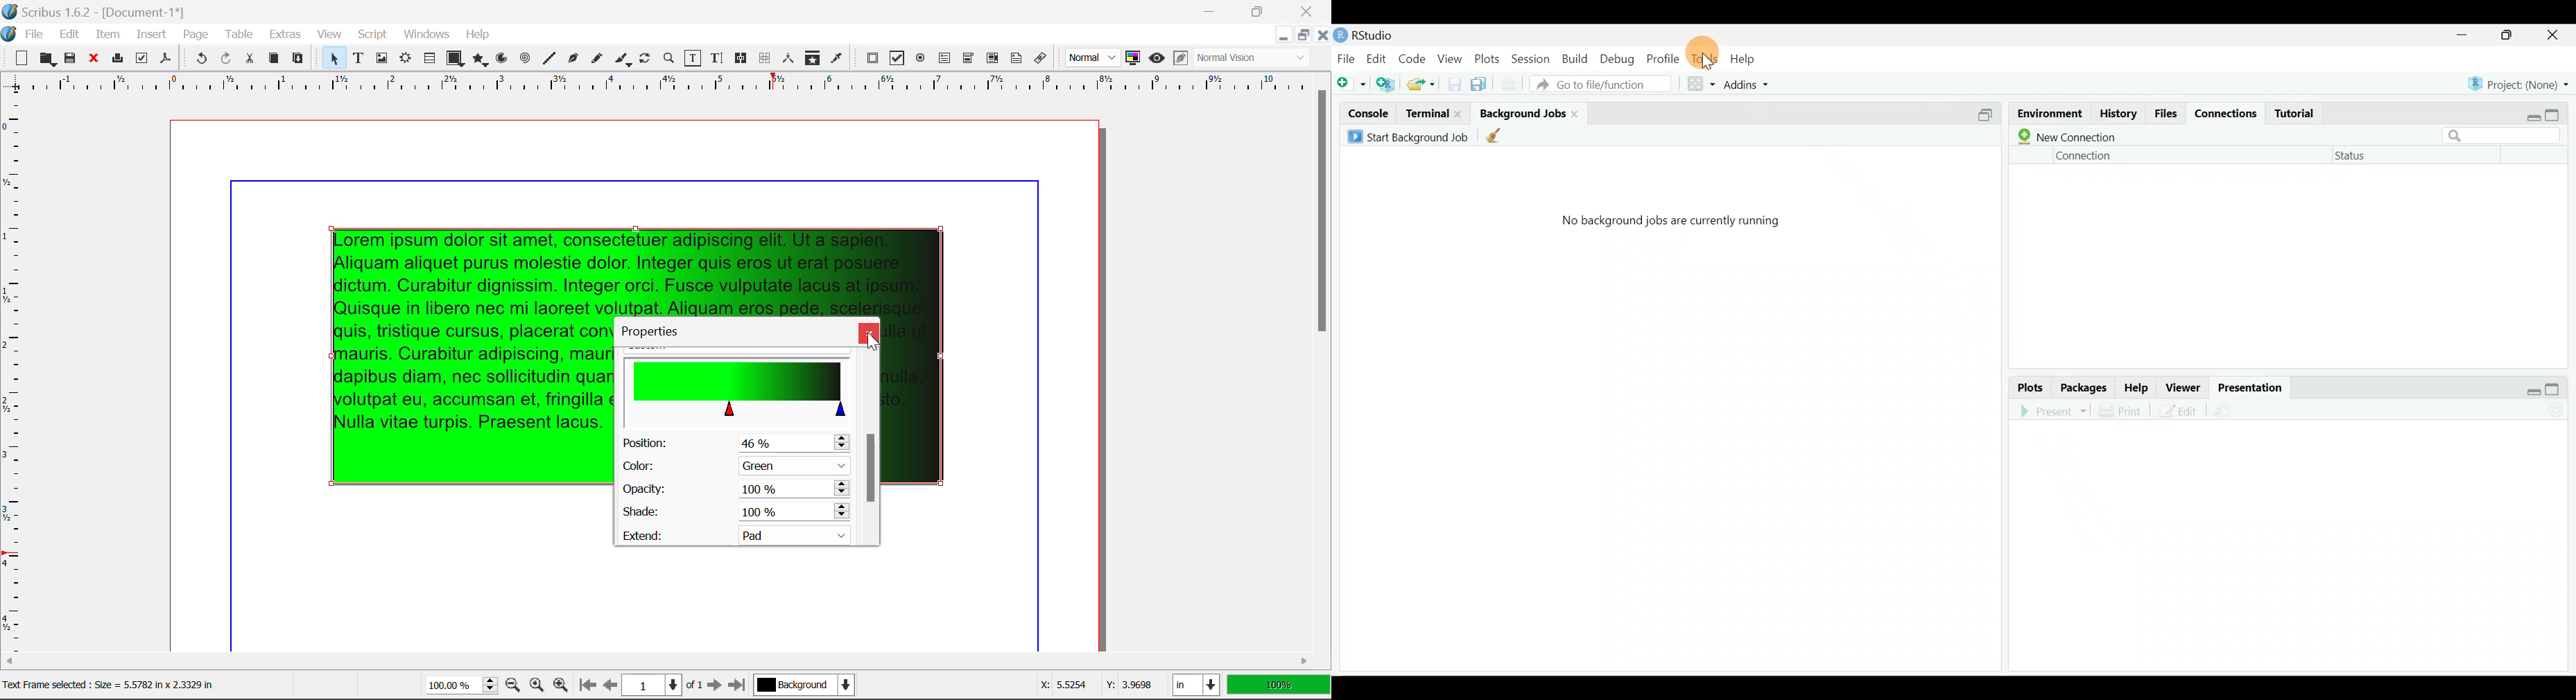 Image resolution: width=2576 pixels, height=700 pixels. What do you see at coordinates (1421, 85) in the screenshot?
I see `open an existing file` at bounding box center [1421, 85].